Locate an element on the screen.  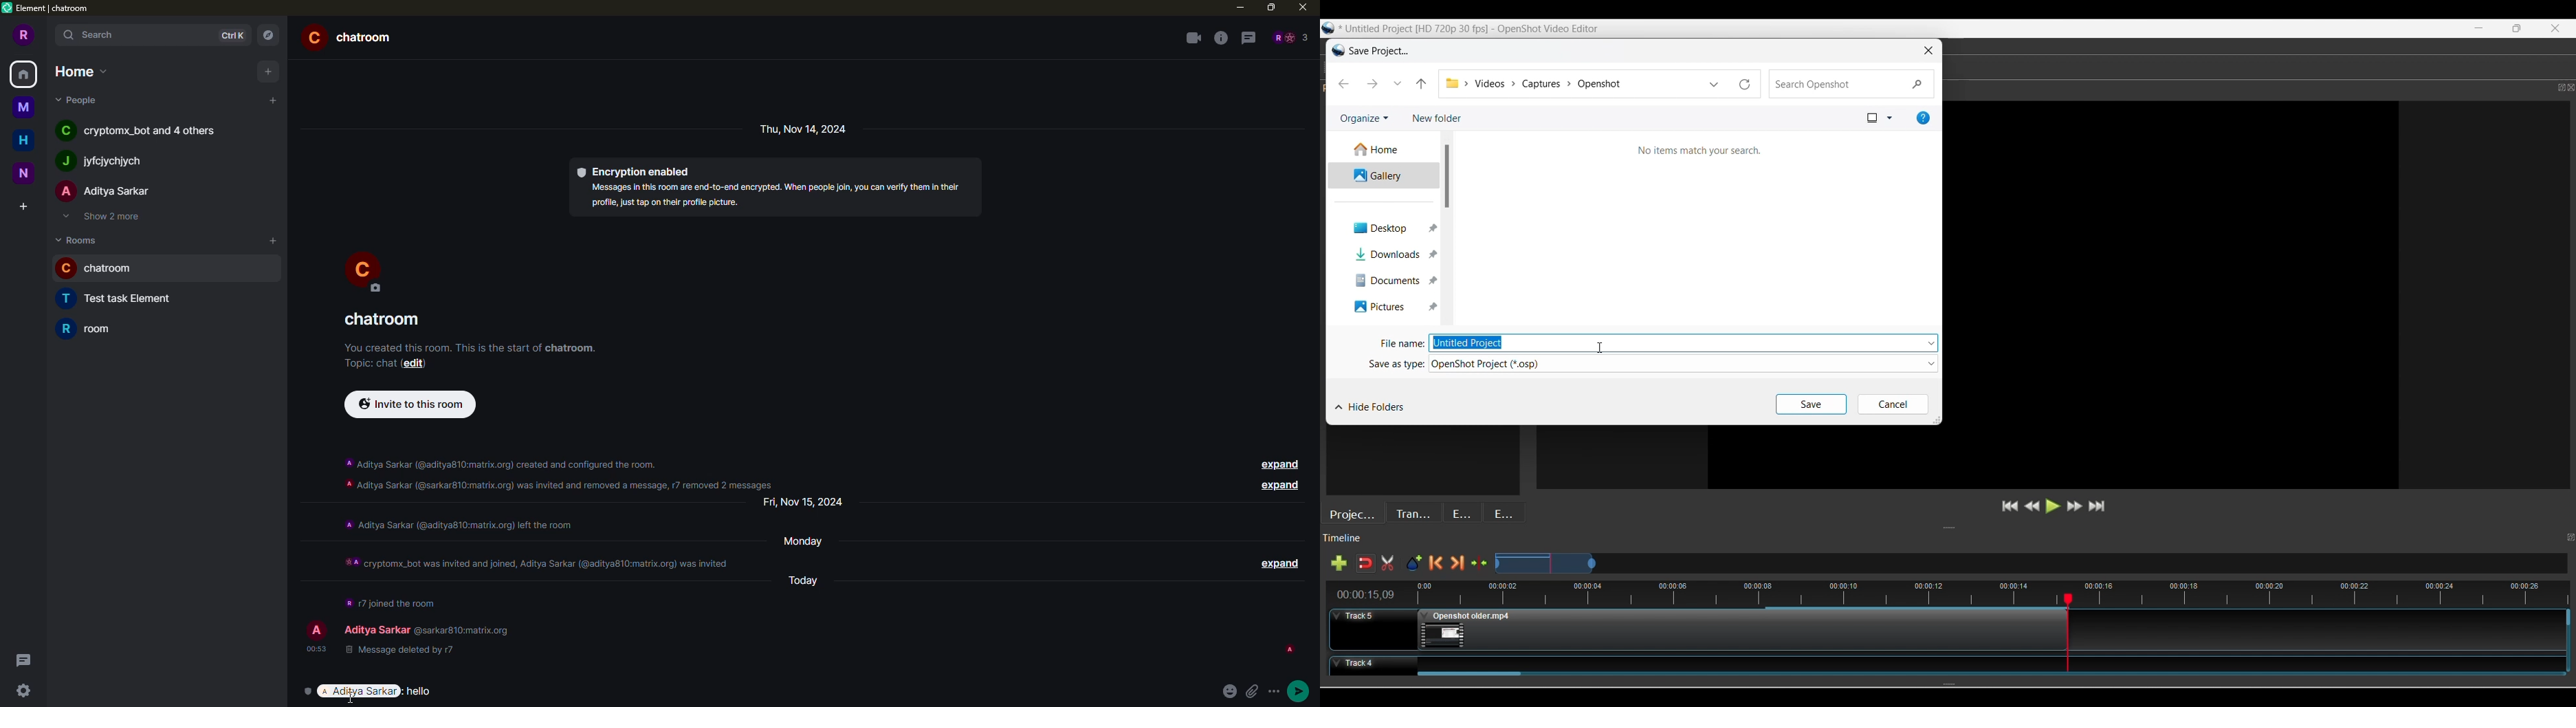
add is located at coordinates (266, 71).